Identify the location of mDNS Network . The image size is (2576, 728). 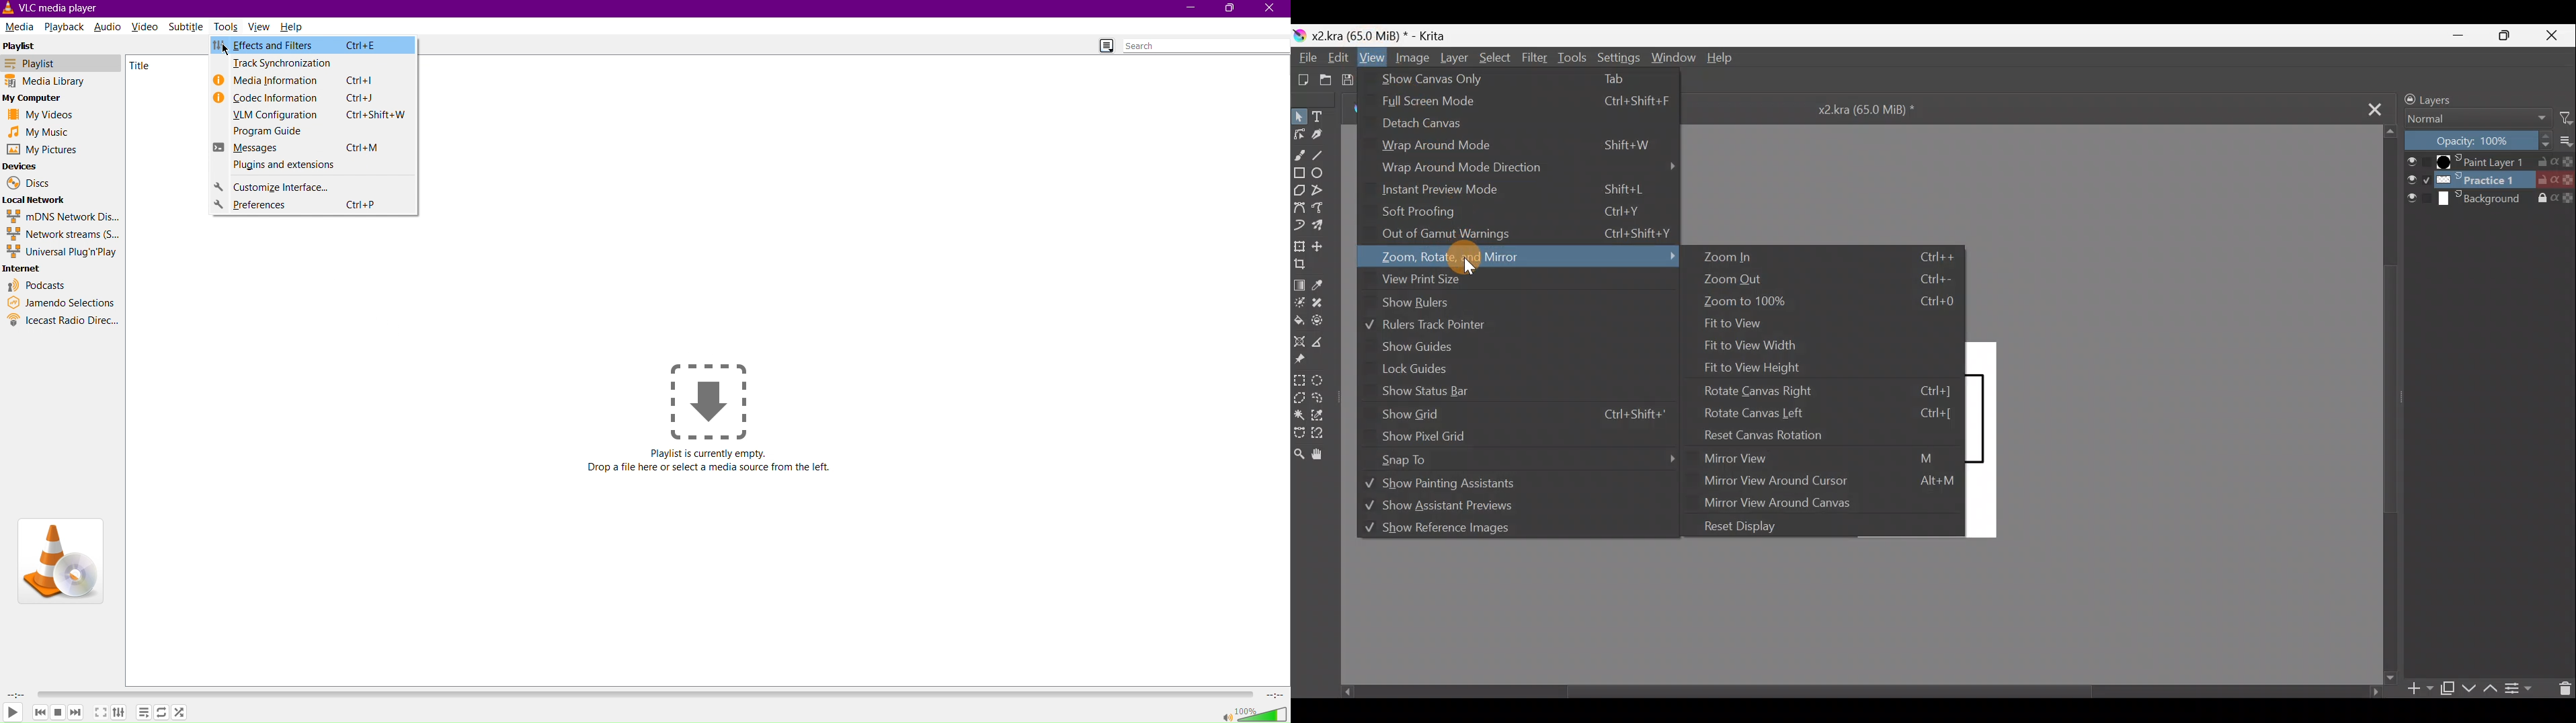
(64, 217).